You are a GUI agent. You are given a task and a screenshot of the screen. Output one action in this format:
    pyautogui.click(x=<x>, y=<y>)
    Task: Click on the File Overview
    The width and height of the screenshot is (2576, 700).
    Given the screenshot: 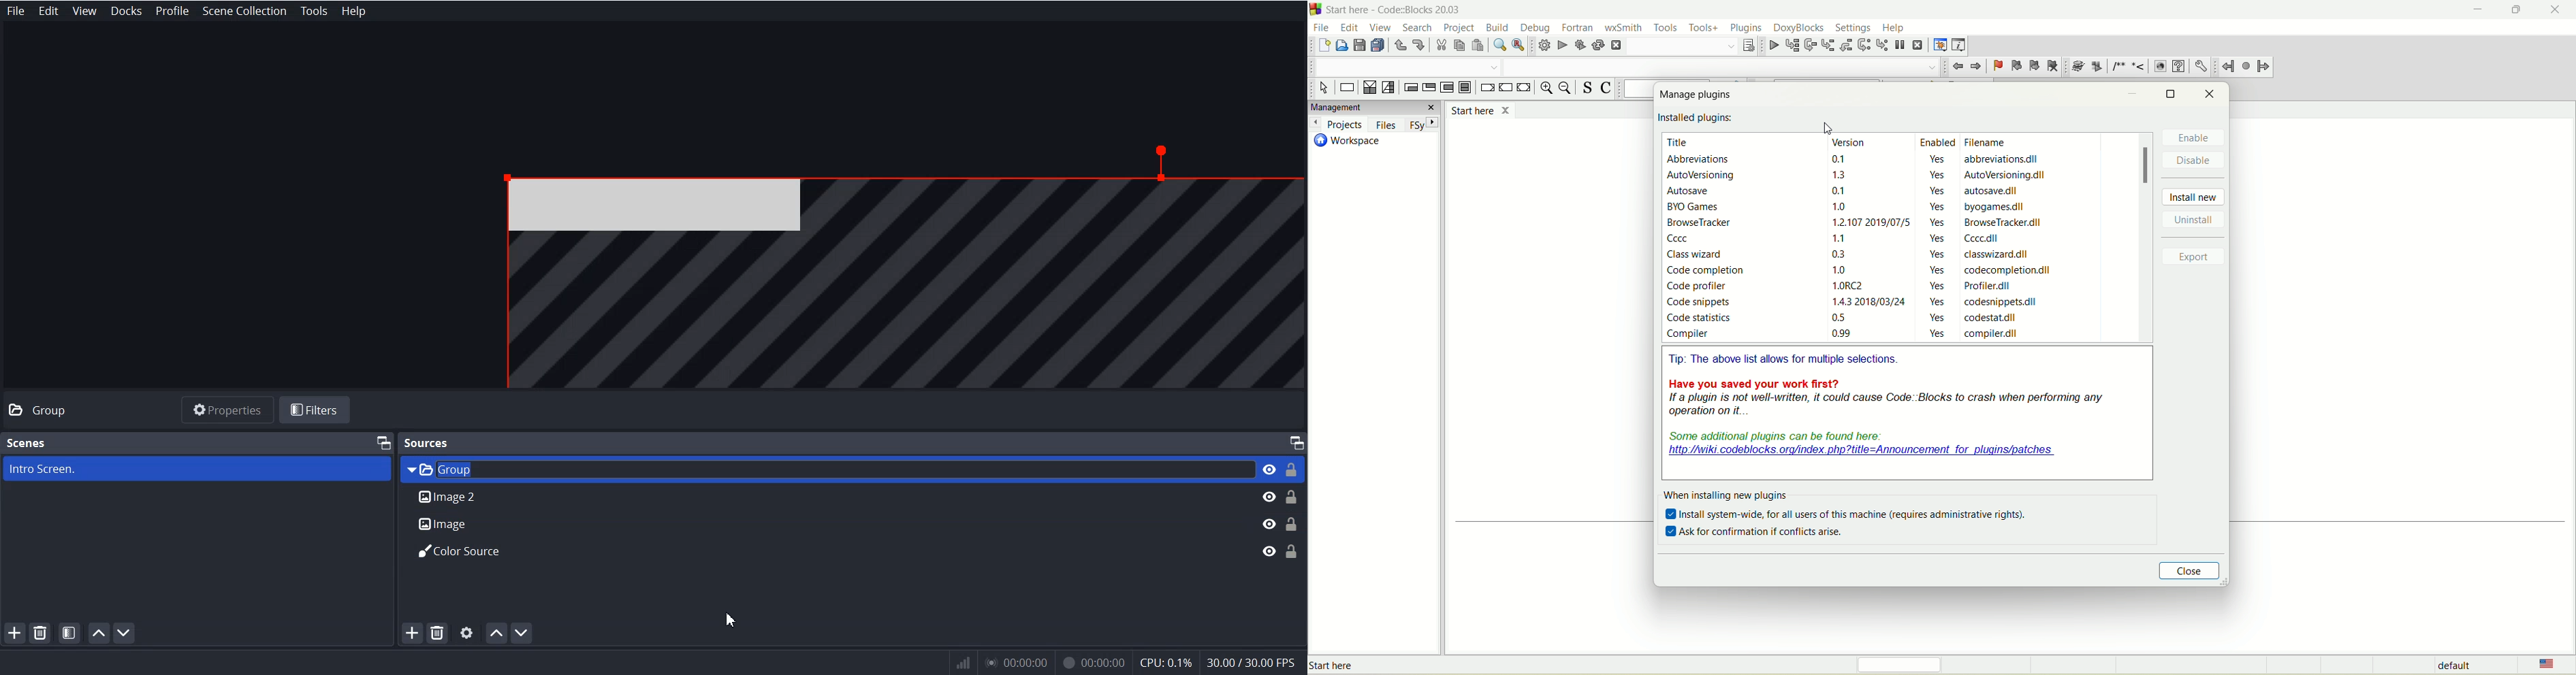 What is the action you would take?
    pyautogui.click(x=885, y=261)
    